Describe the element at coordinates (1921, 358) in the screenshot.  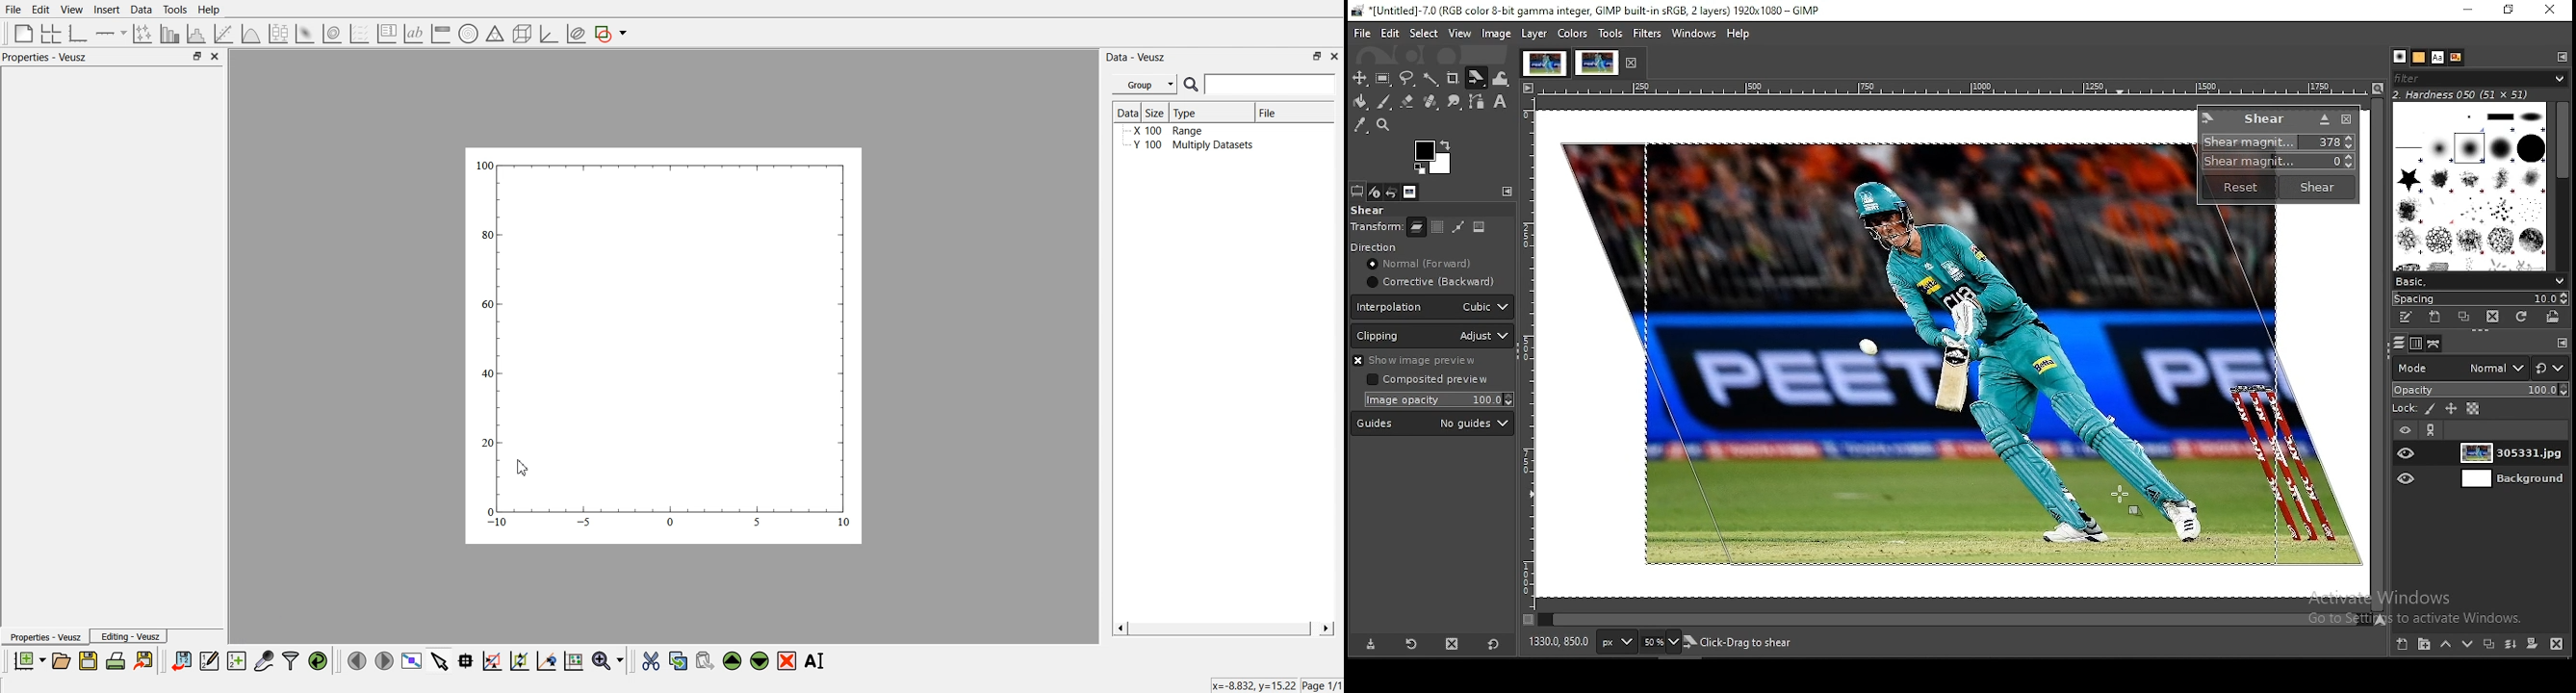
I see `image` at that location.